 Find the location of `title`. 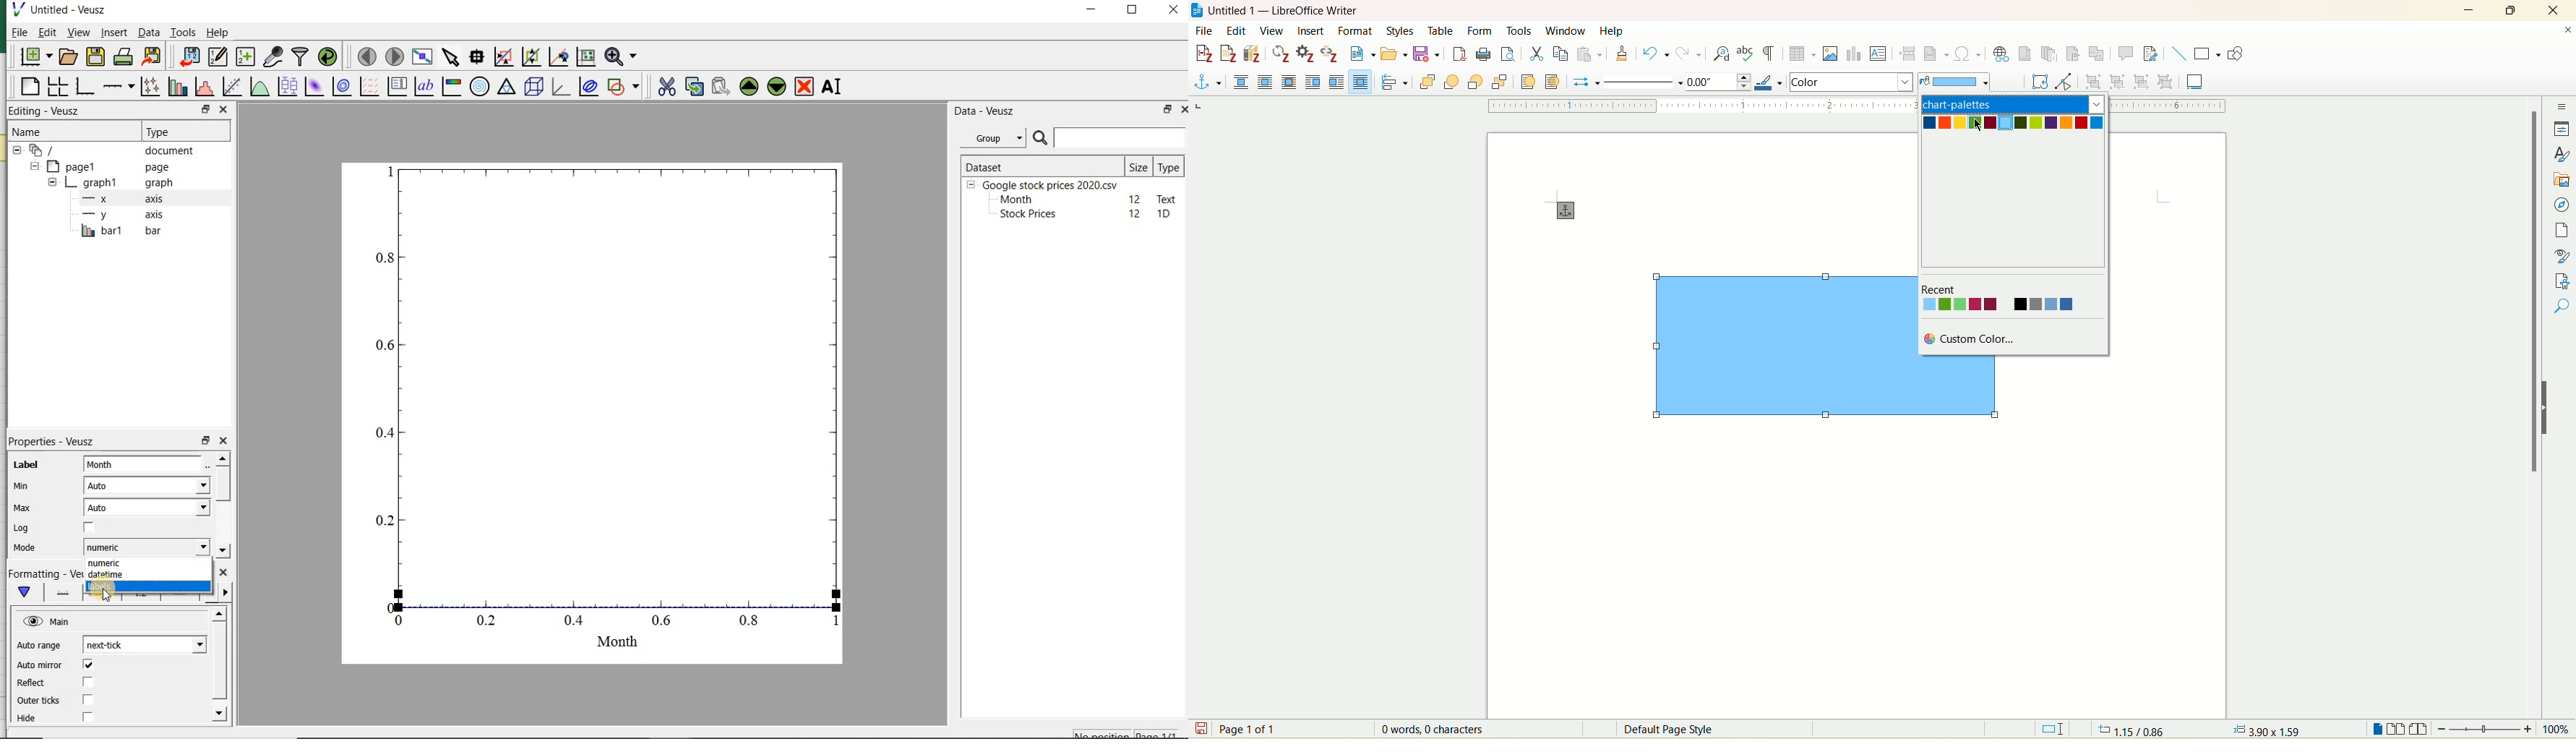

title is located at coordinates (1285, 11).